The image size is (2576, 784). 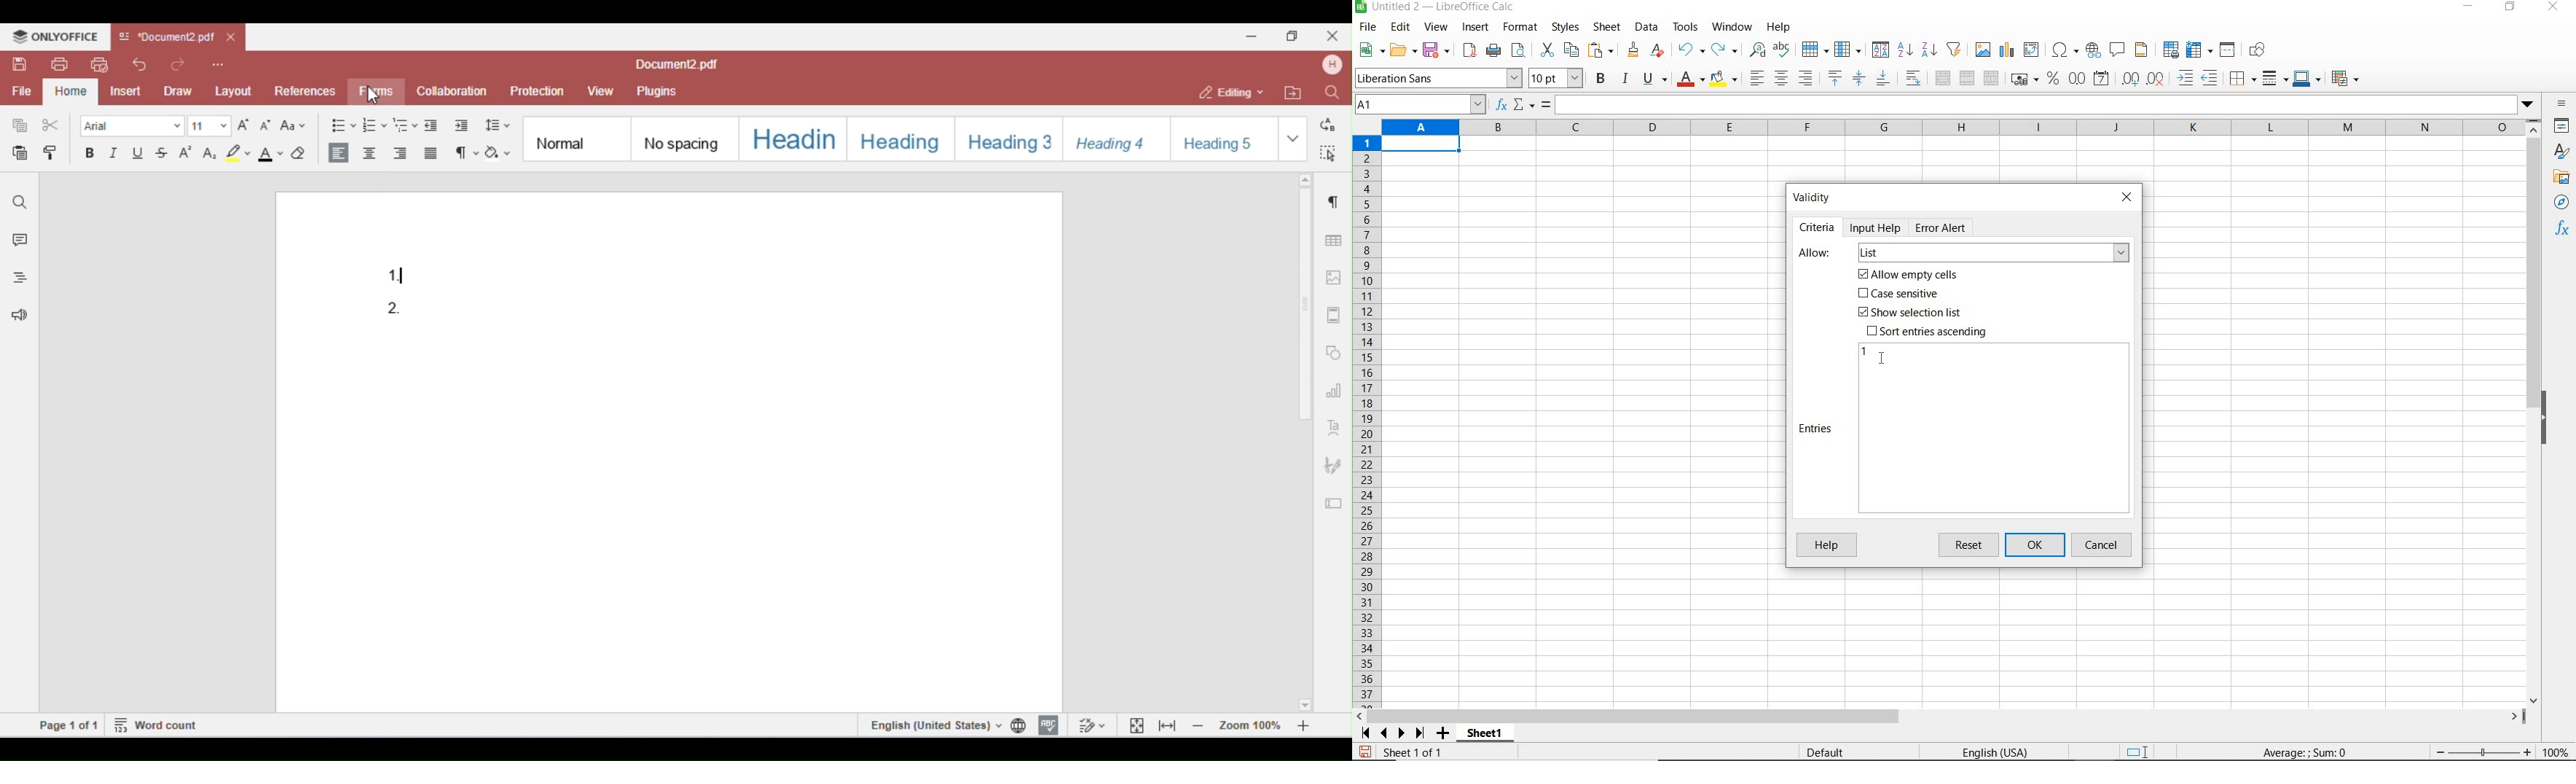 What do you see at coordinates (2228, 50) in the screenshot?
I see `split window` at bounding box center [2228, 50].